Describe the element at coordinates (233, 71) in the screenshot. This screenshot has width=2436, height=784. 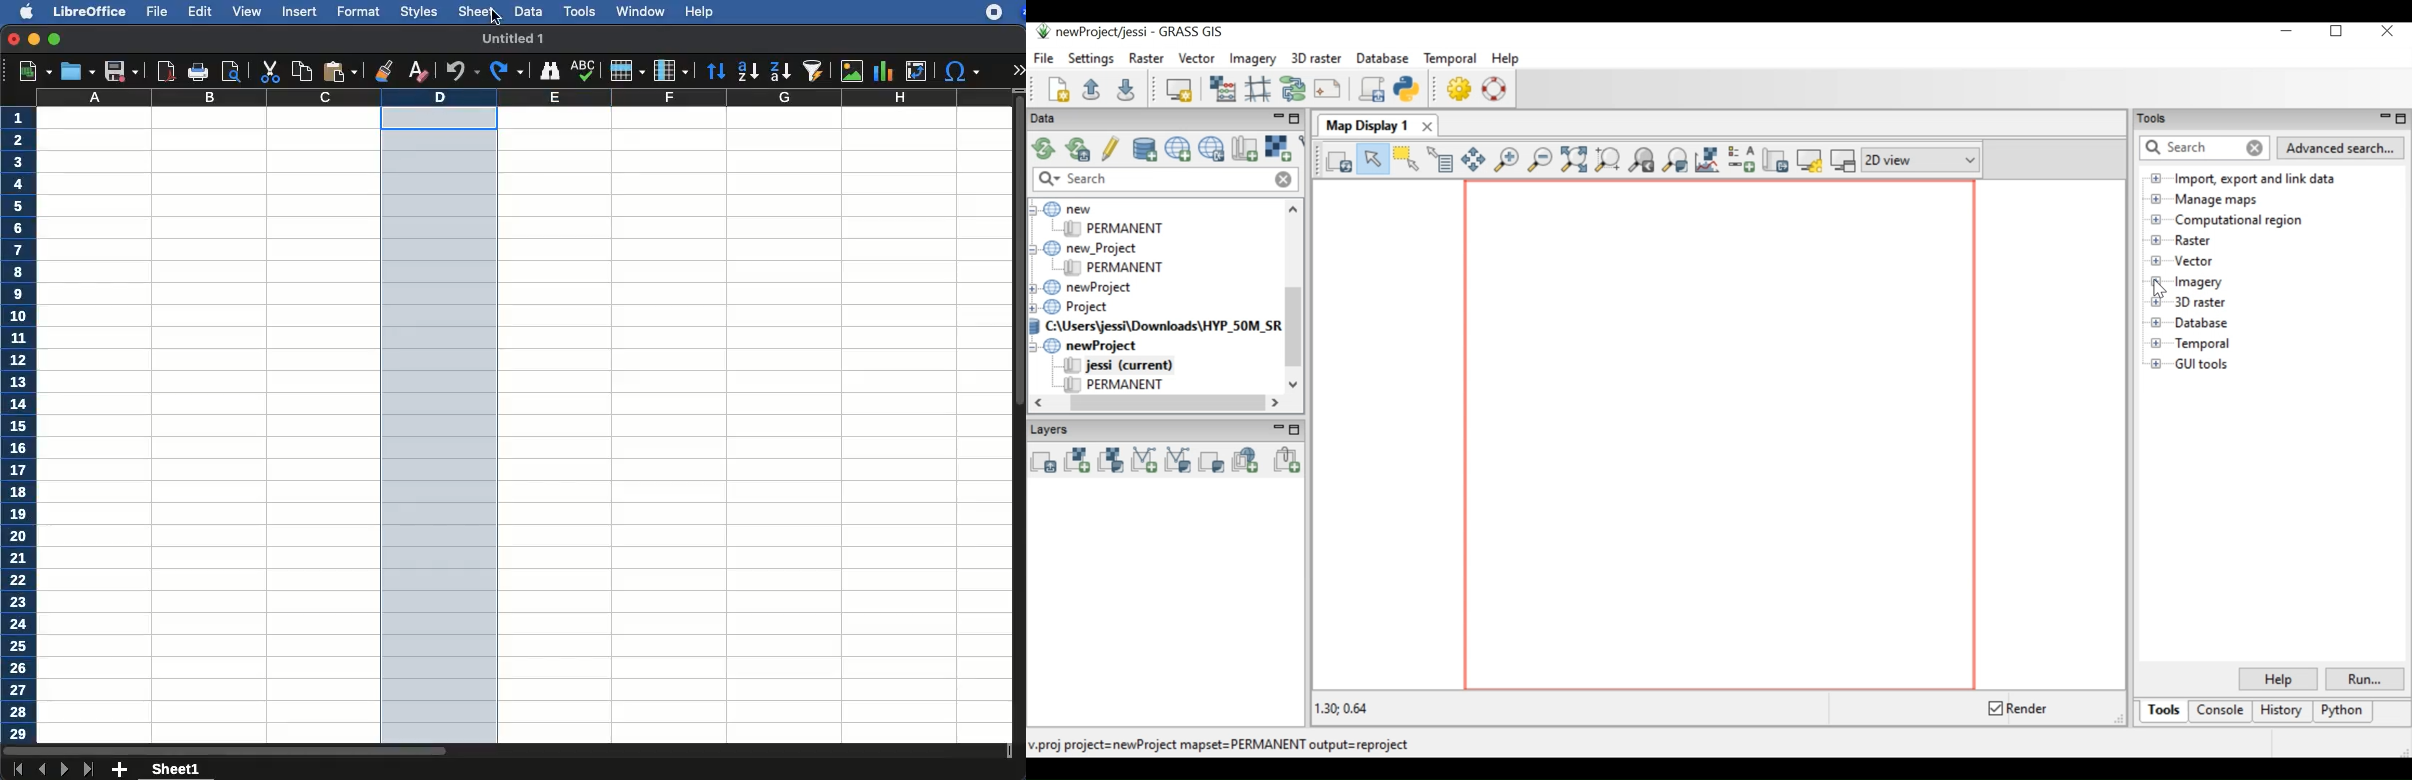
I see `print preview` at that location.